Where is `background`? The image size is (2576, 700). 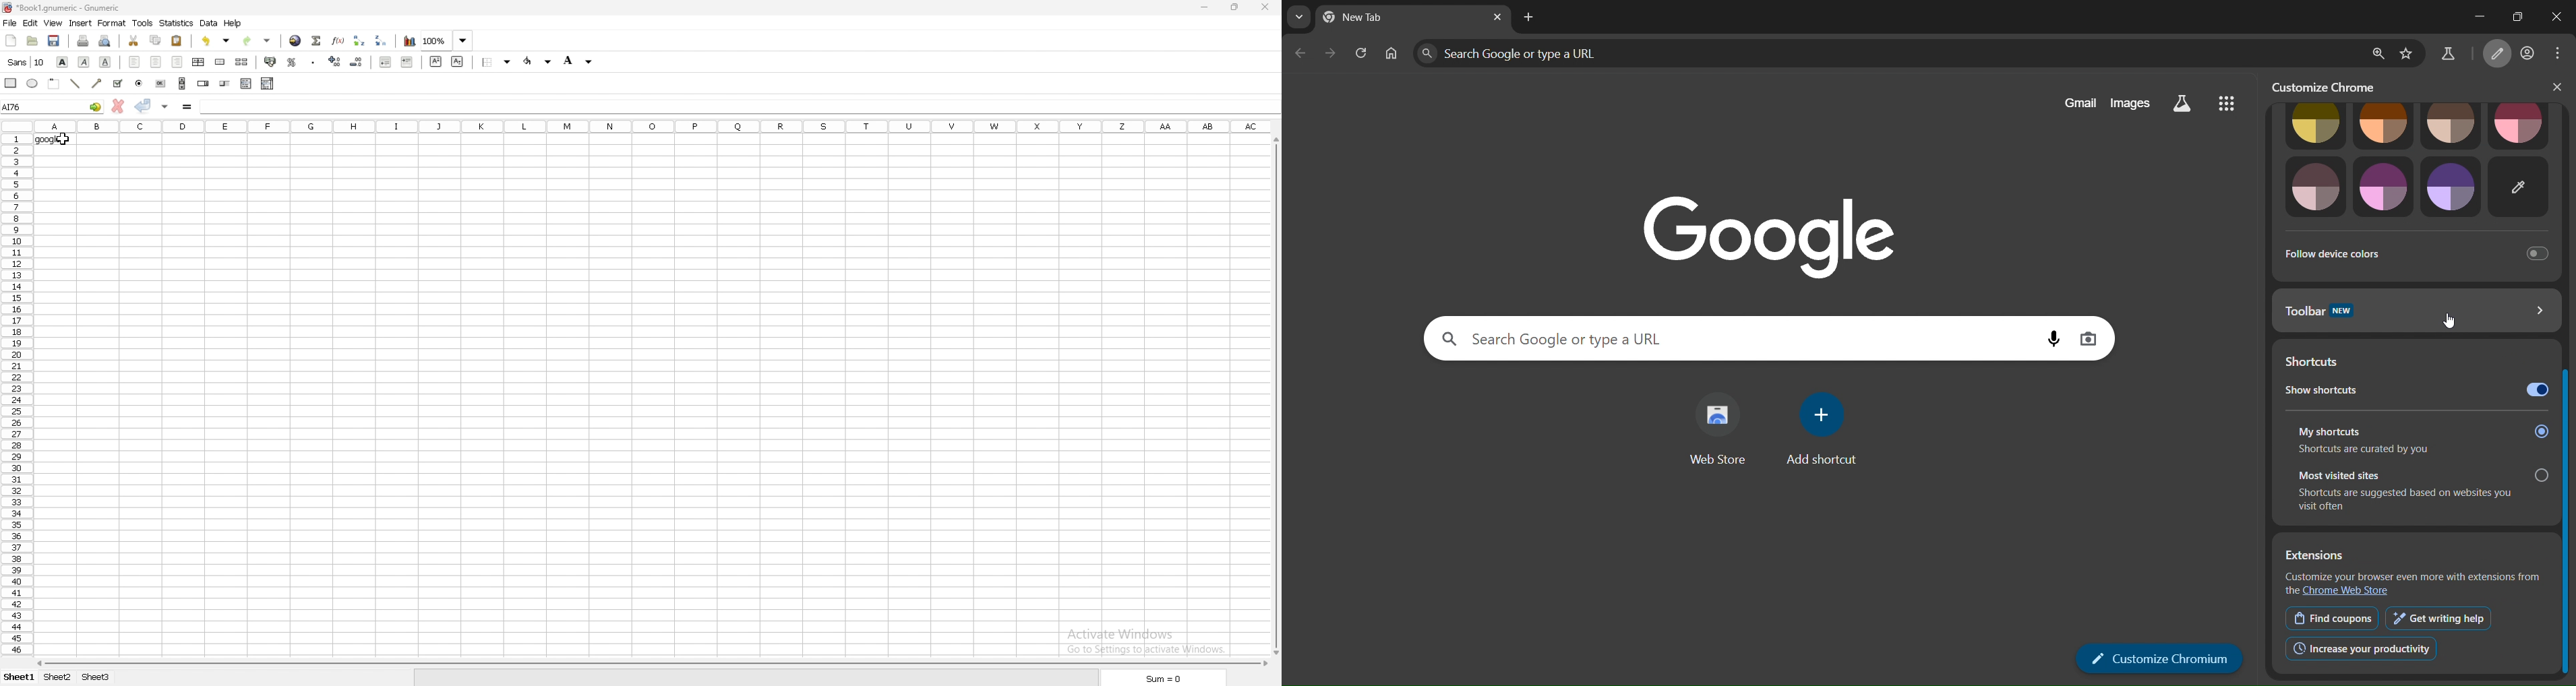
background is located at coordinates (579, 61).